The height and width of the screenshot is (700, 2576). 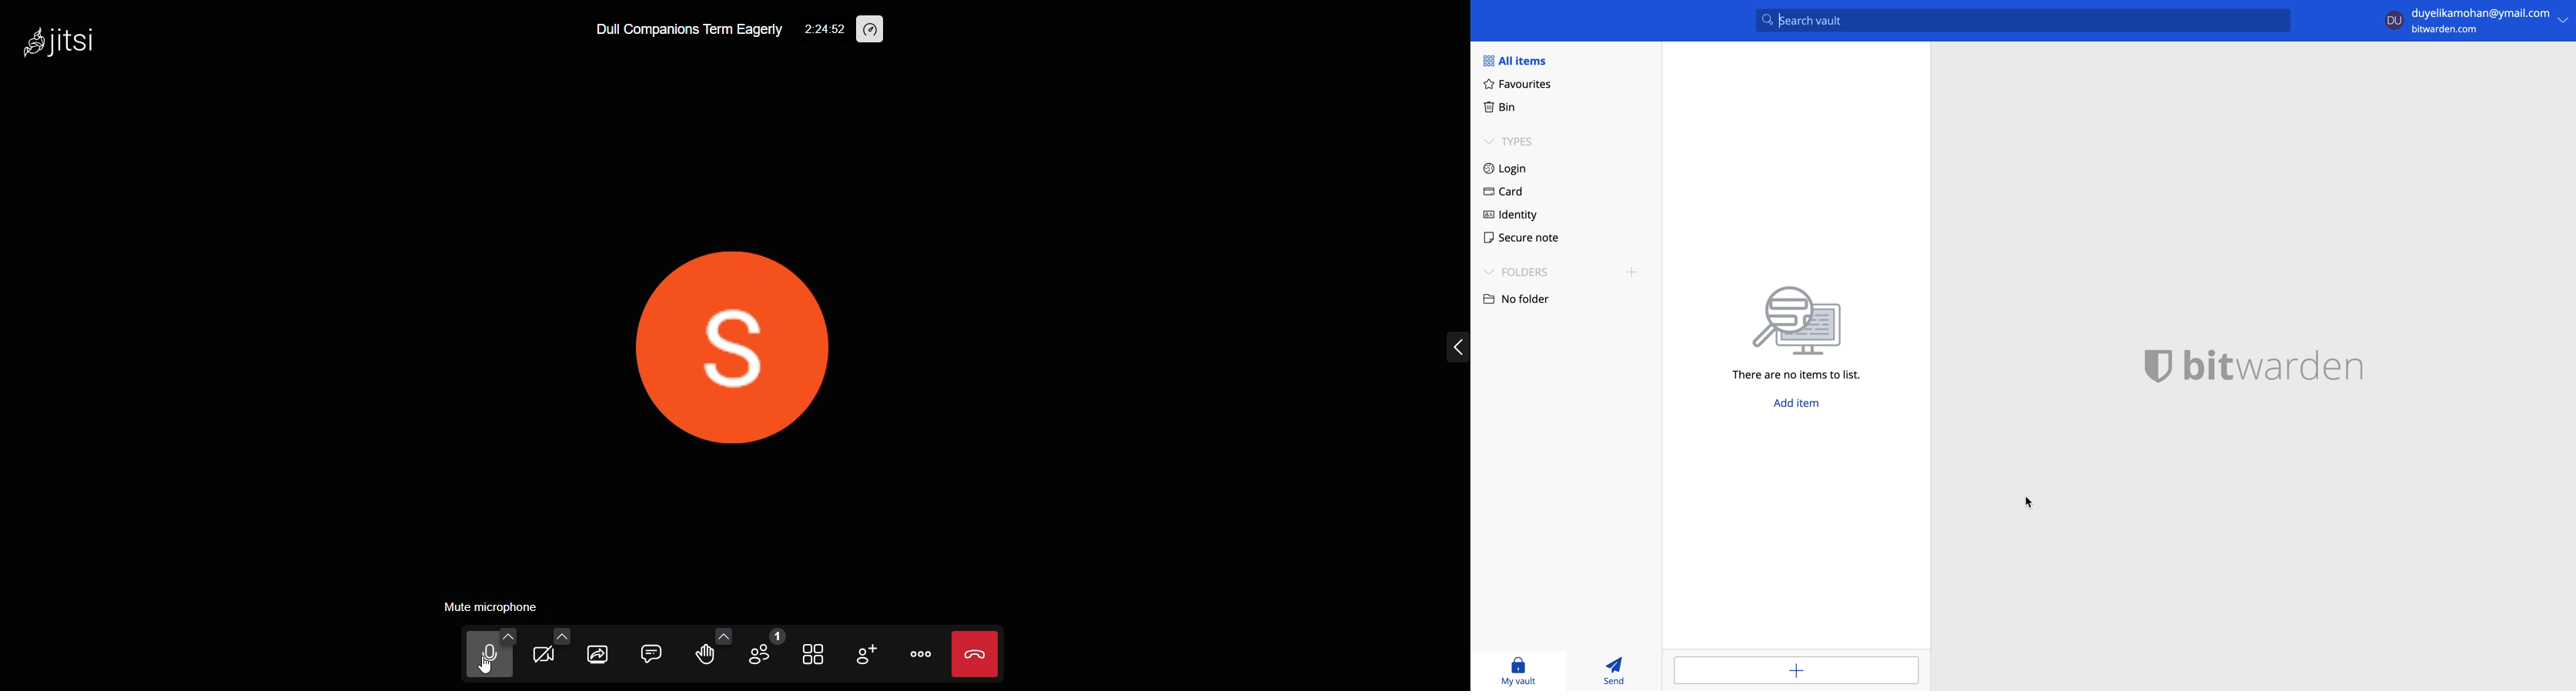 I want to click on leave the meeting, so click(x=976, y=653).